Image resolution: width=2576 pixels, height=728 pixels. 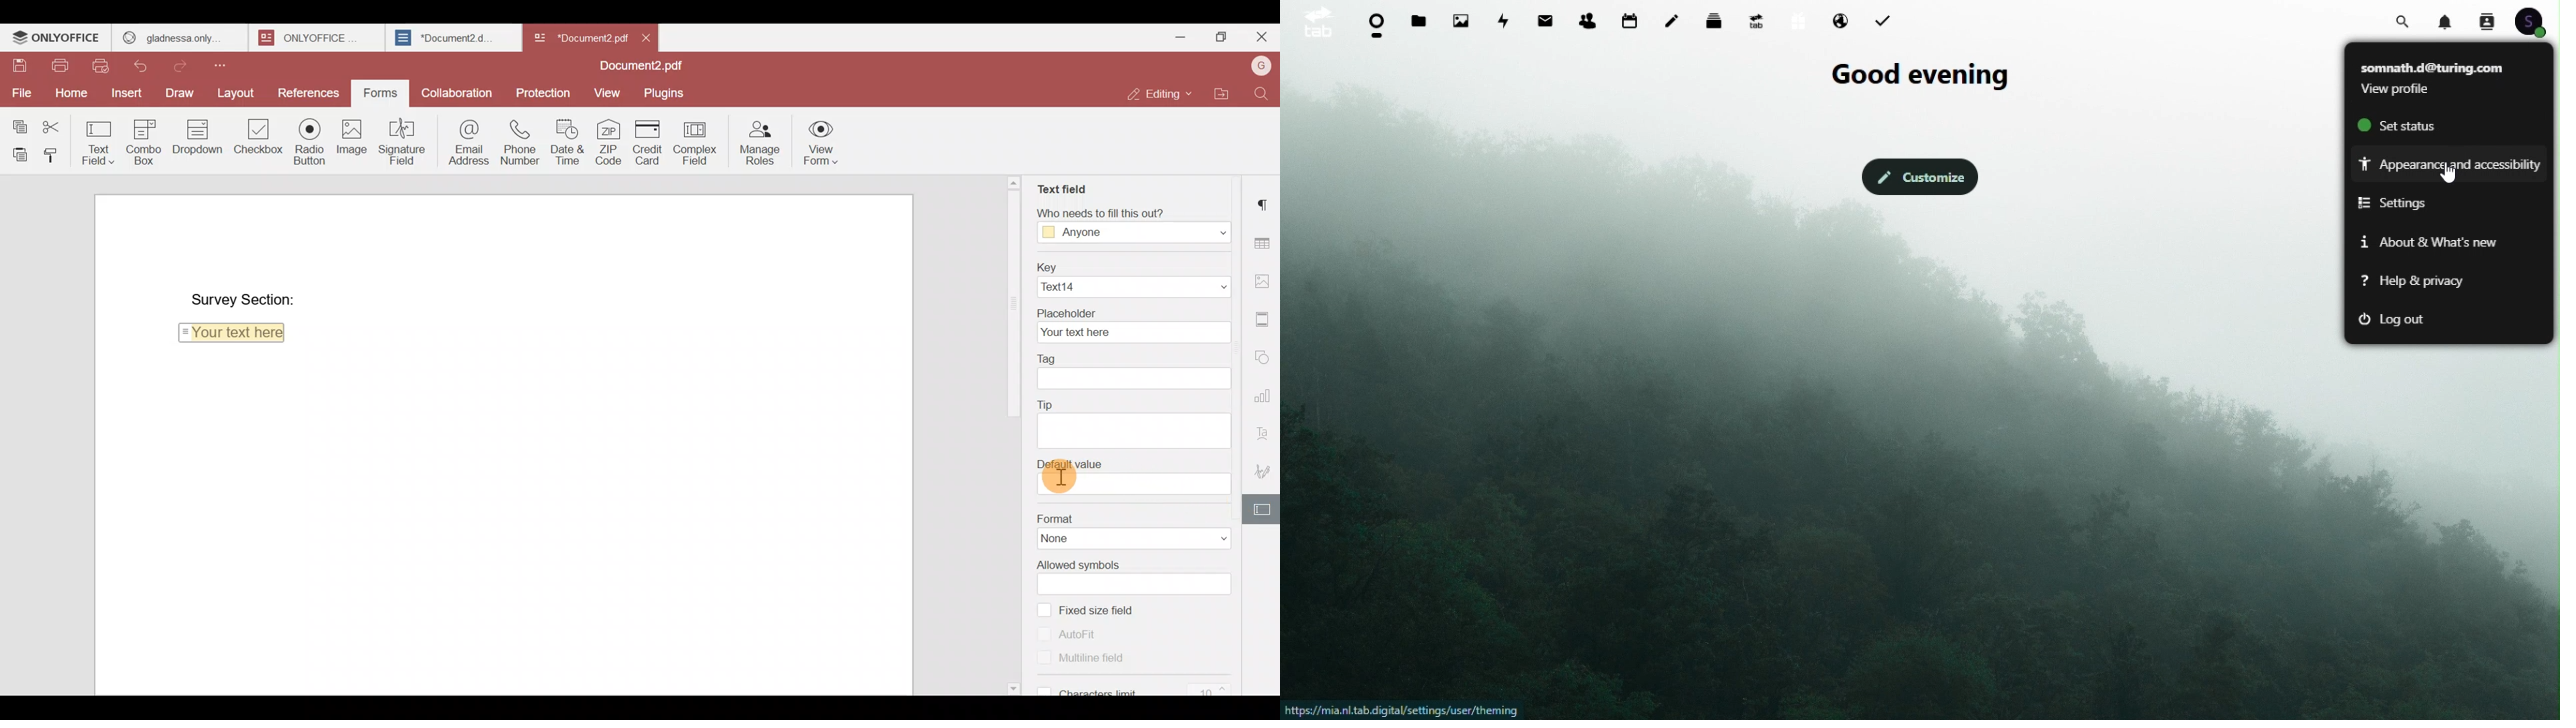 I want to click on Undo, so click(x=143, y=67).